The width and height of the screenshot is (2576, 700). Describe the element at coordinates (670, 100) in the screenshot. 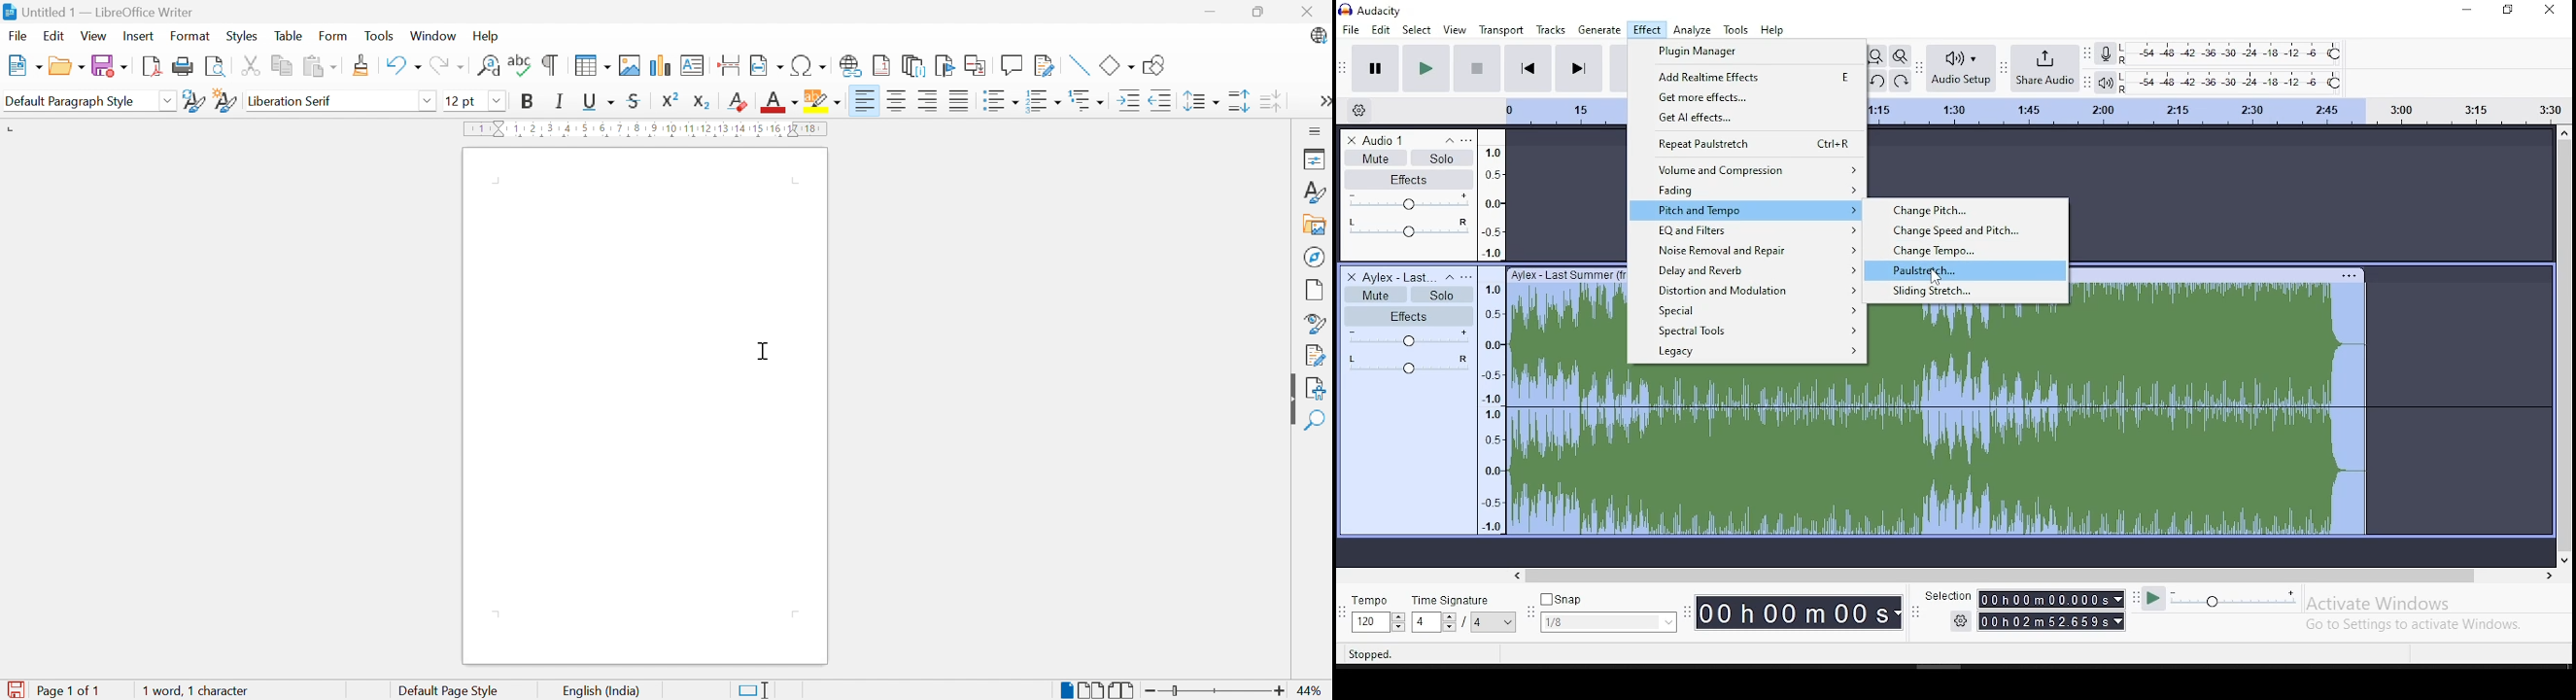

I see `Superscript` at that location.